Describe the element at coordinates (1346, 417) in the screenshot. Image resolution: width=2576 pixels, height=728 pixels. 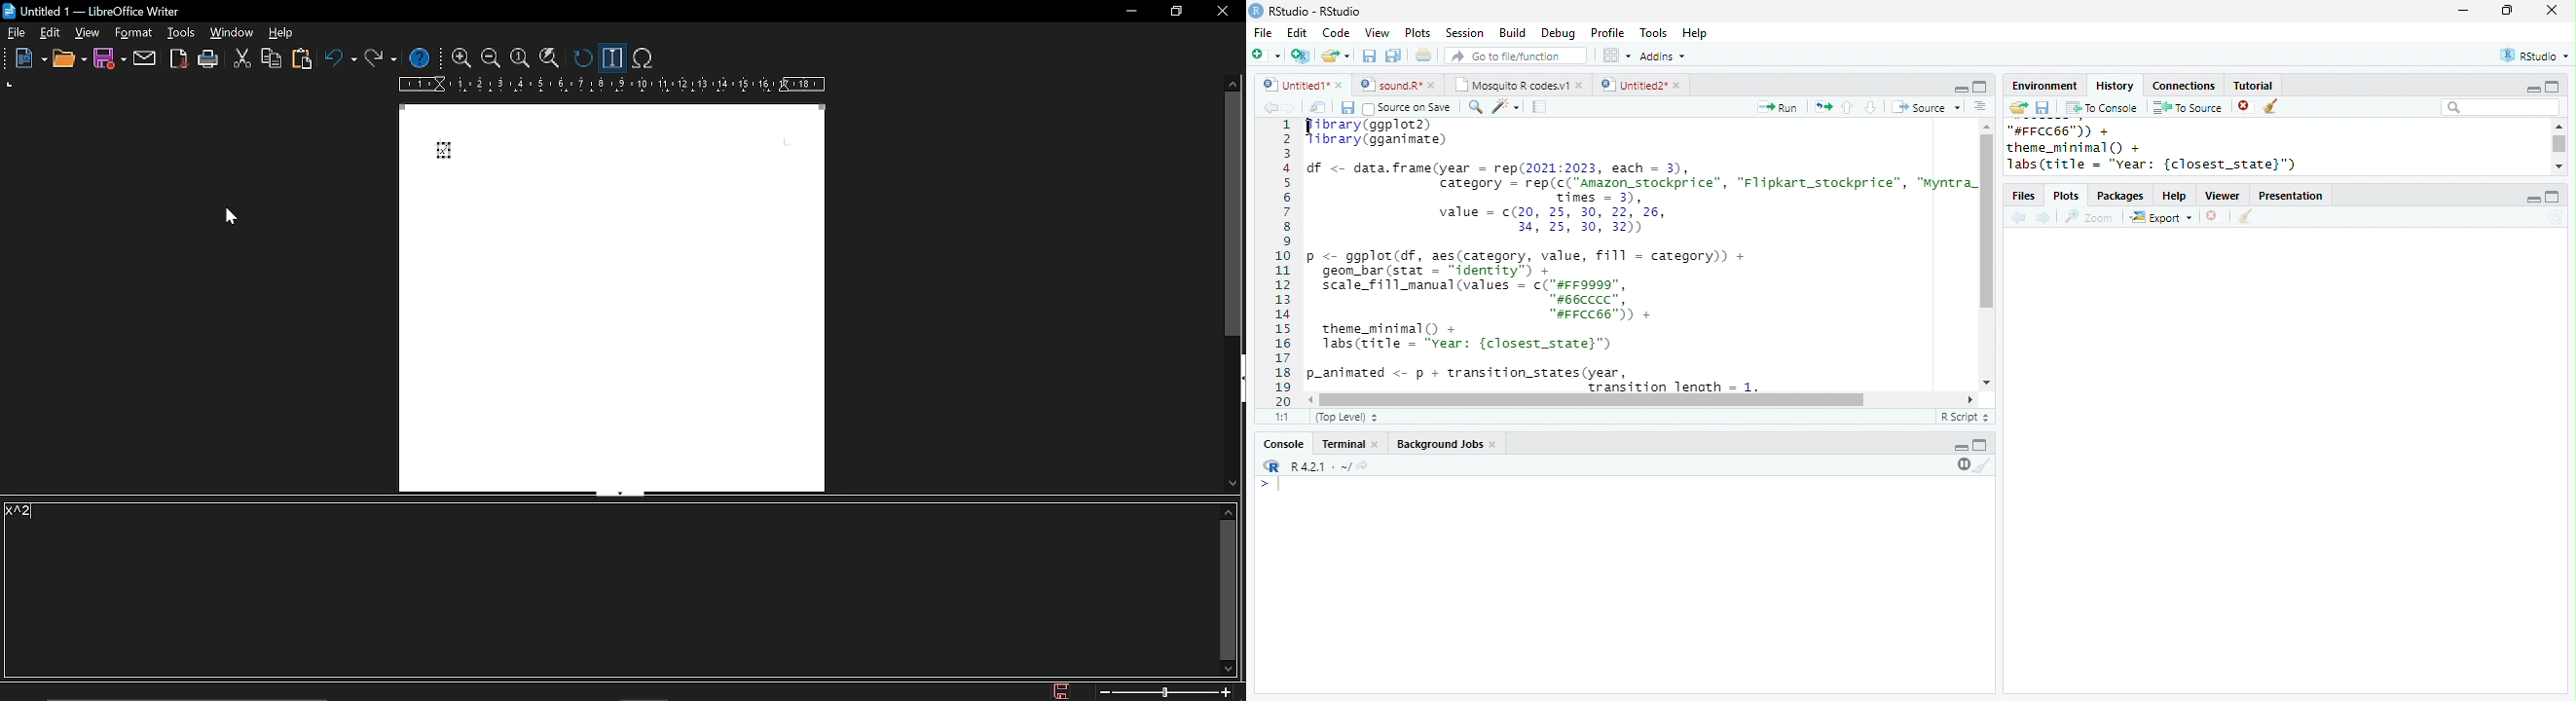
I see `(Top Level)` at that location.